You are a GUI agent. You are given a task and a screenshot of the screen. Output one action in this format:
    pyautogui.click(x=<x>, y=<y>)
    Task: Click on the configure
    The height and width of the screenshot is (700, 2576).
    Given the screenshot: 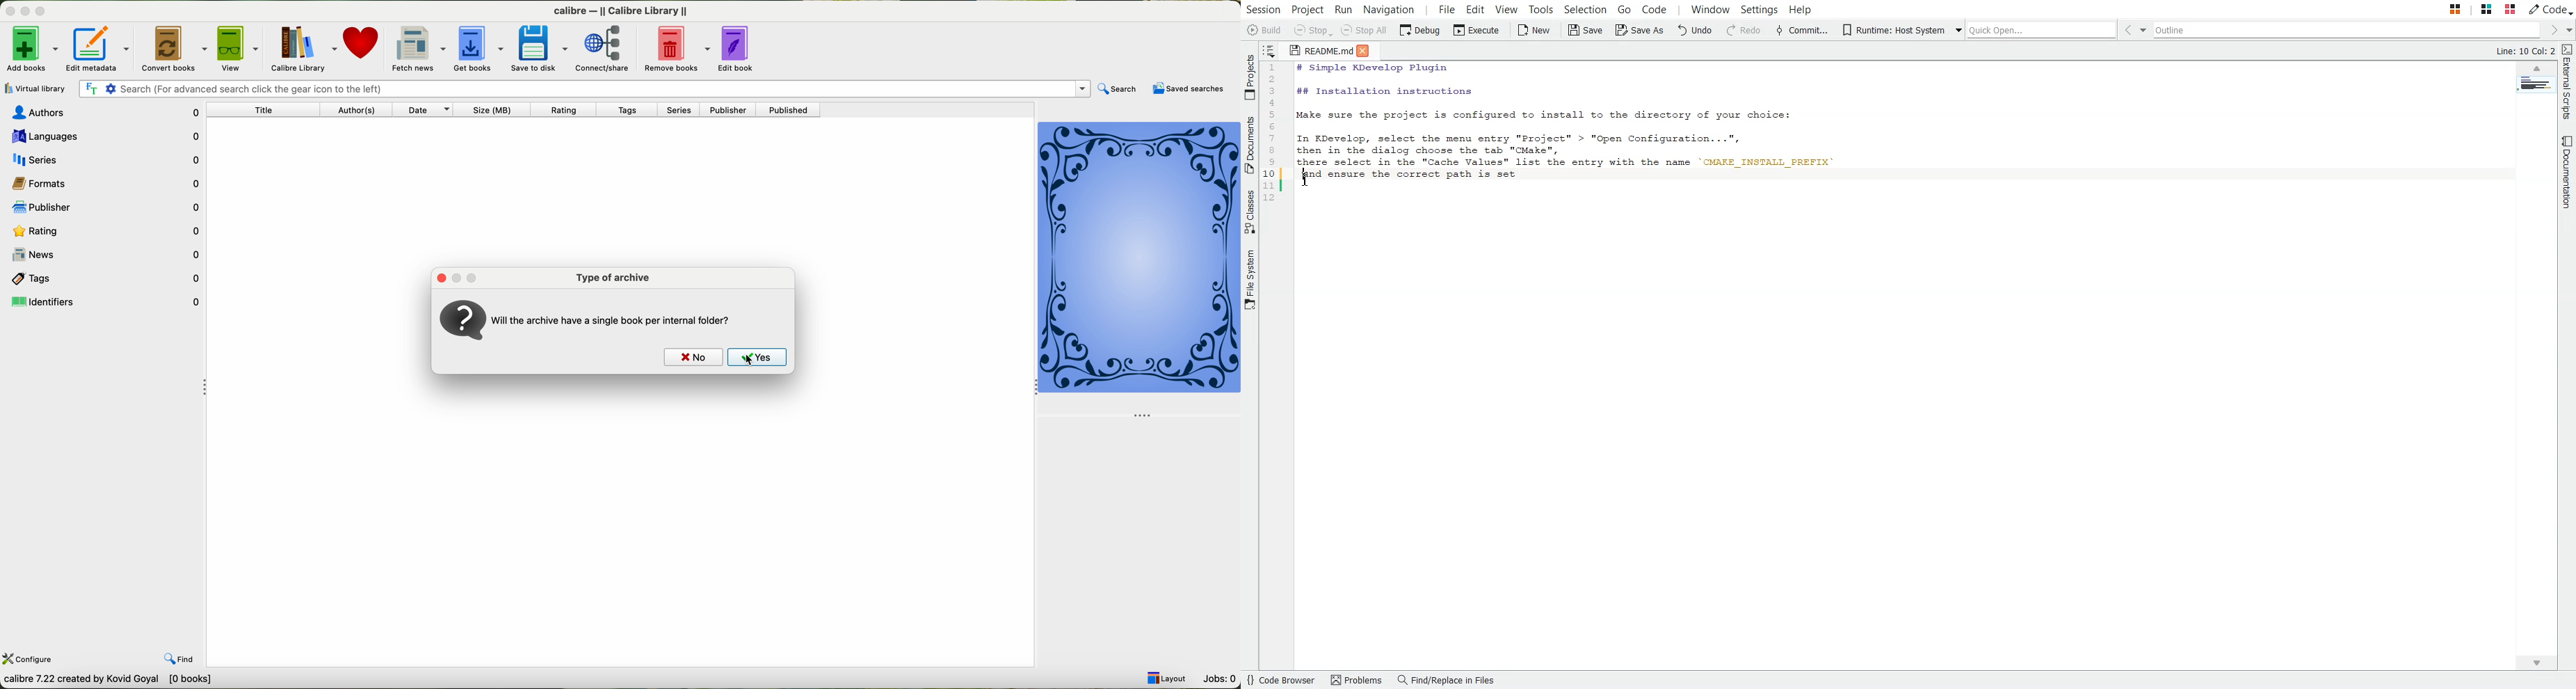 What is the action you would take?
    pyautogui.click(x=28, y=660)
    